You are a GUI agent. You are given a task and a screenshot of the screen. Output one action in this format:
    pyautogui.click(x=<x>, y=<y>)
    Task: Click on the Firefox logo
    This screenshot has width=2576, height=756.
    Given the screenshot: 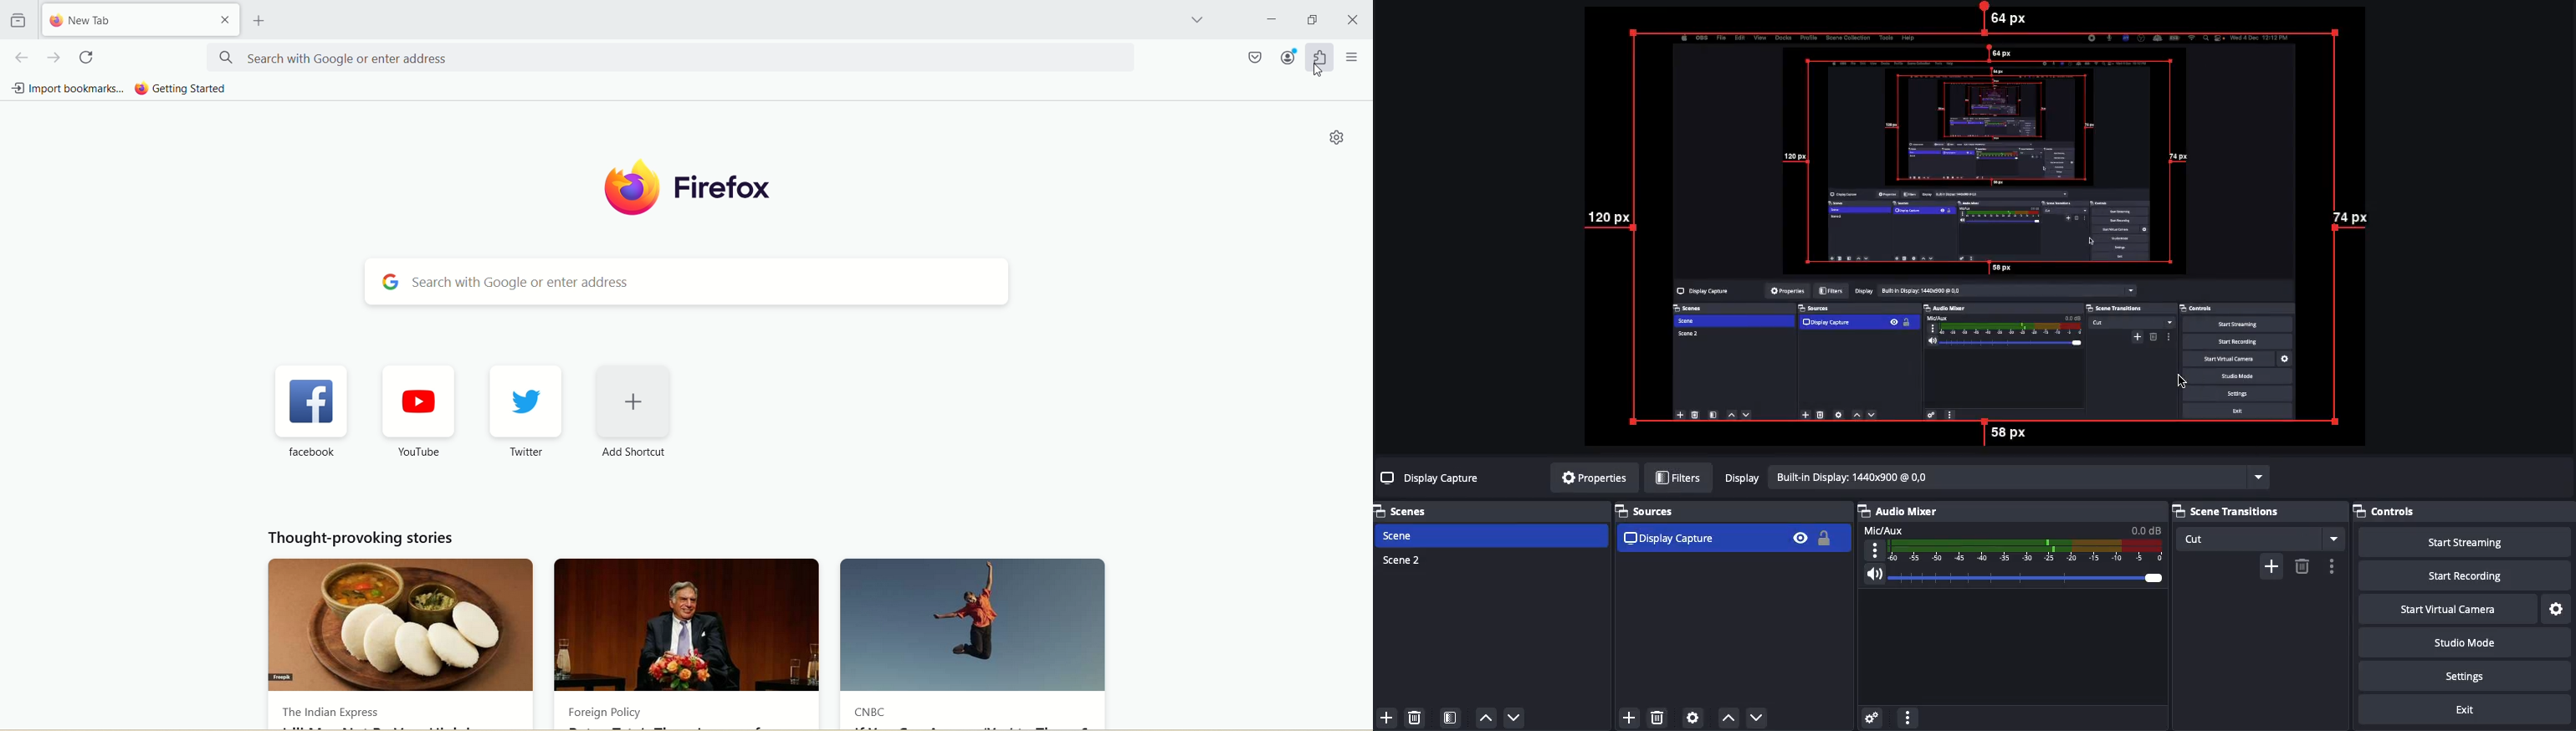 What is the action you would take?
    pyautogui.click(x=687, y=188)
    